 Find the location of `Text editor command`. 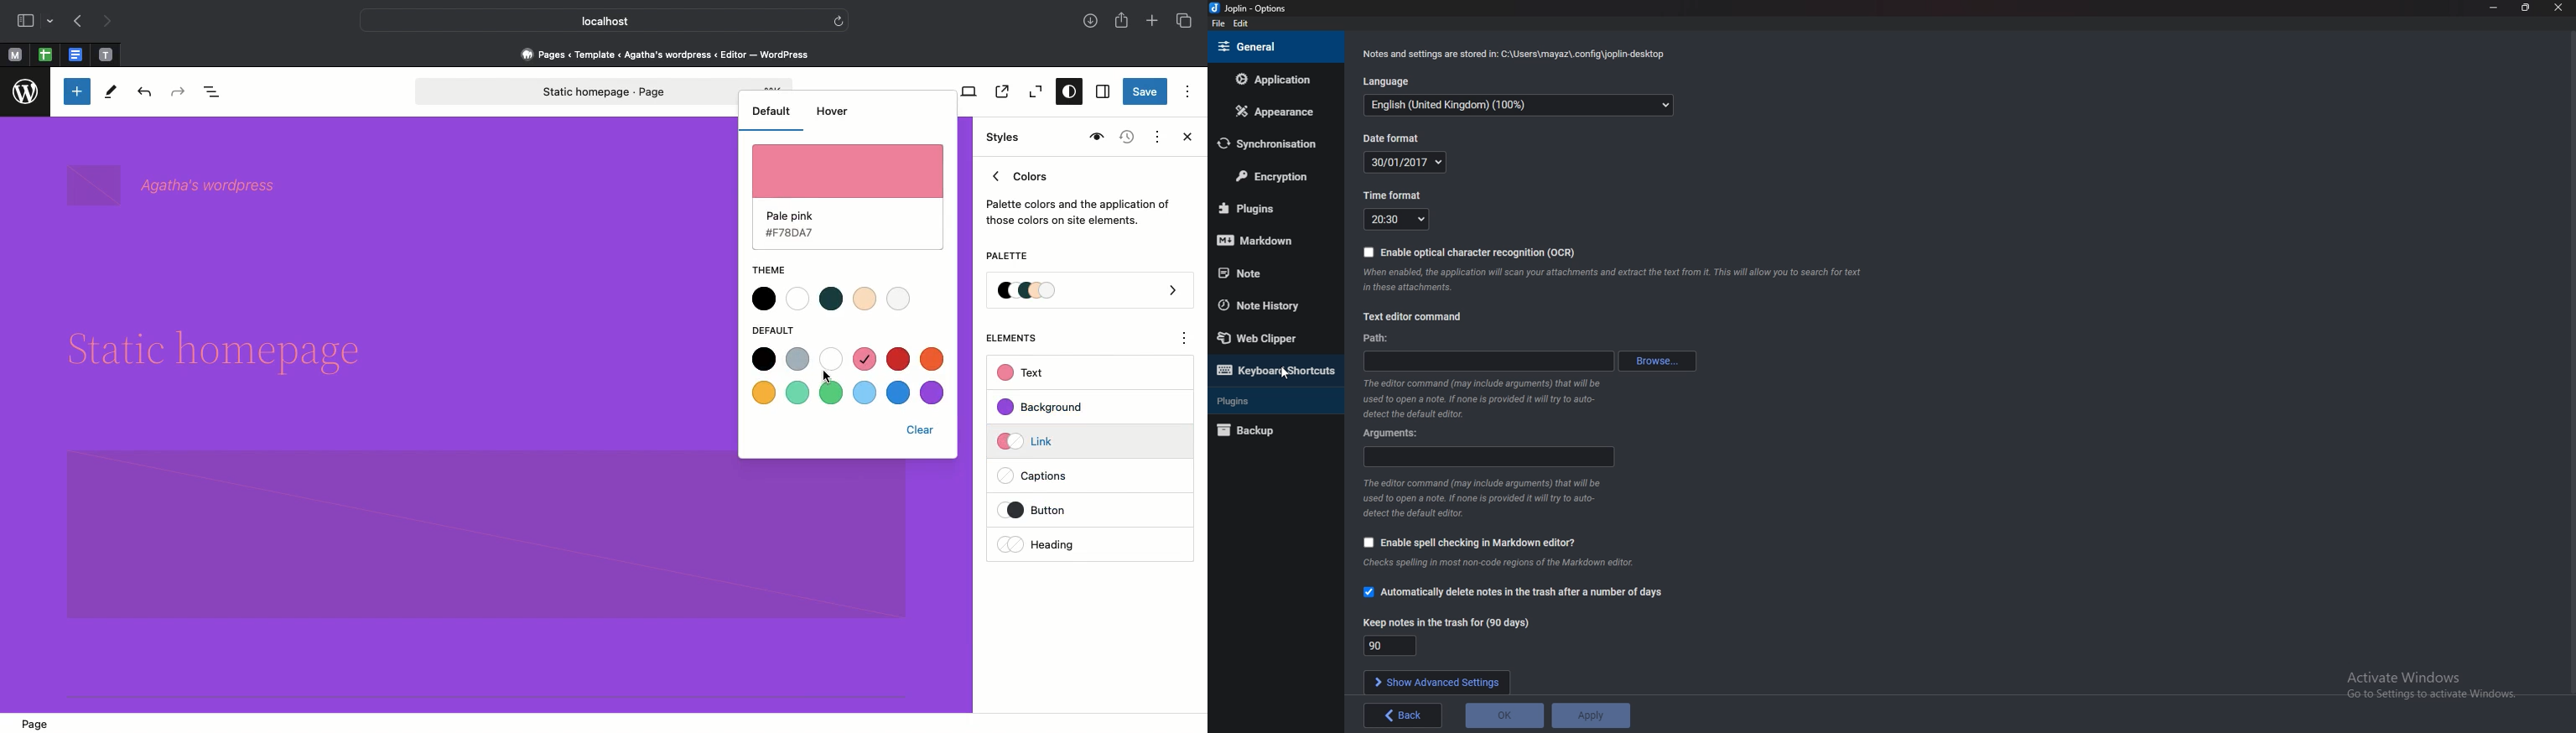

Text editor command is located at coordinates (1413, 318).